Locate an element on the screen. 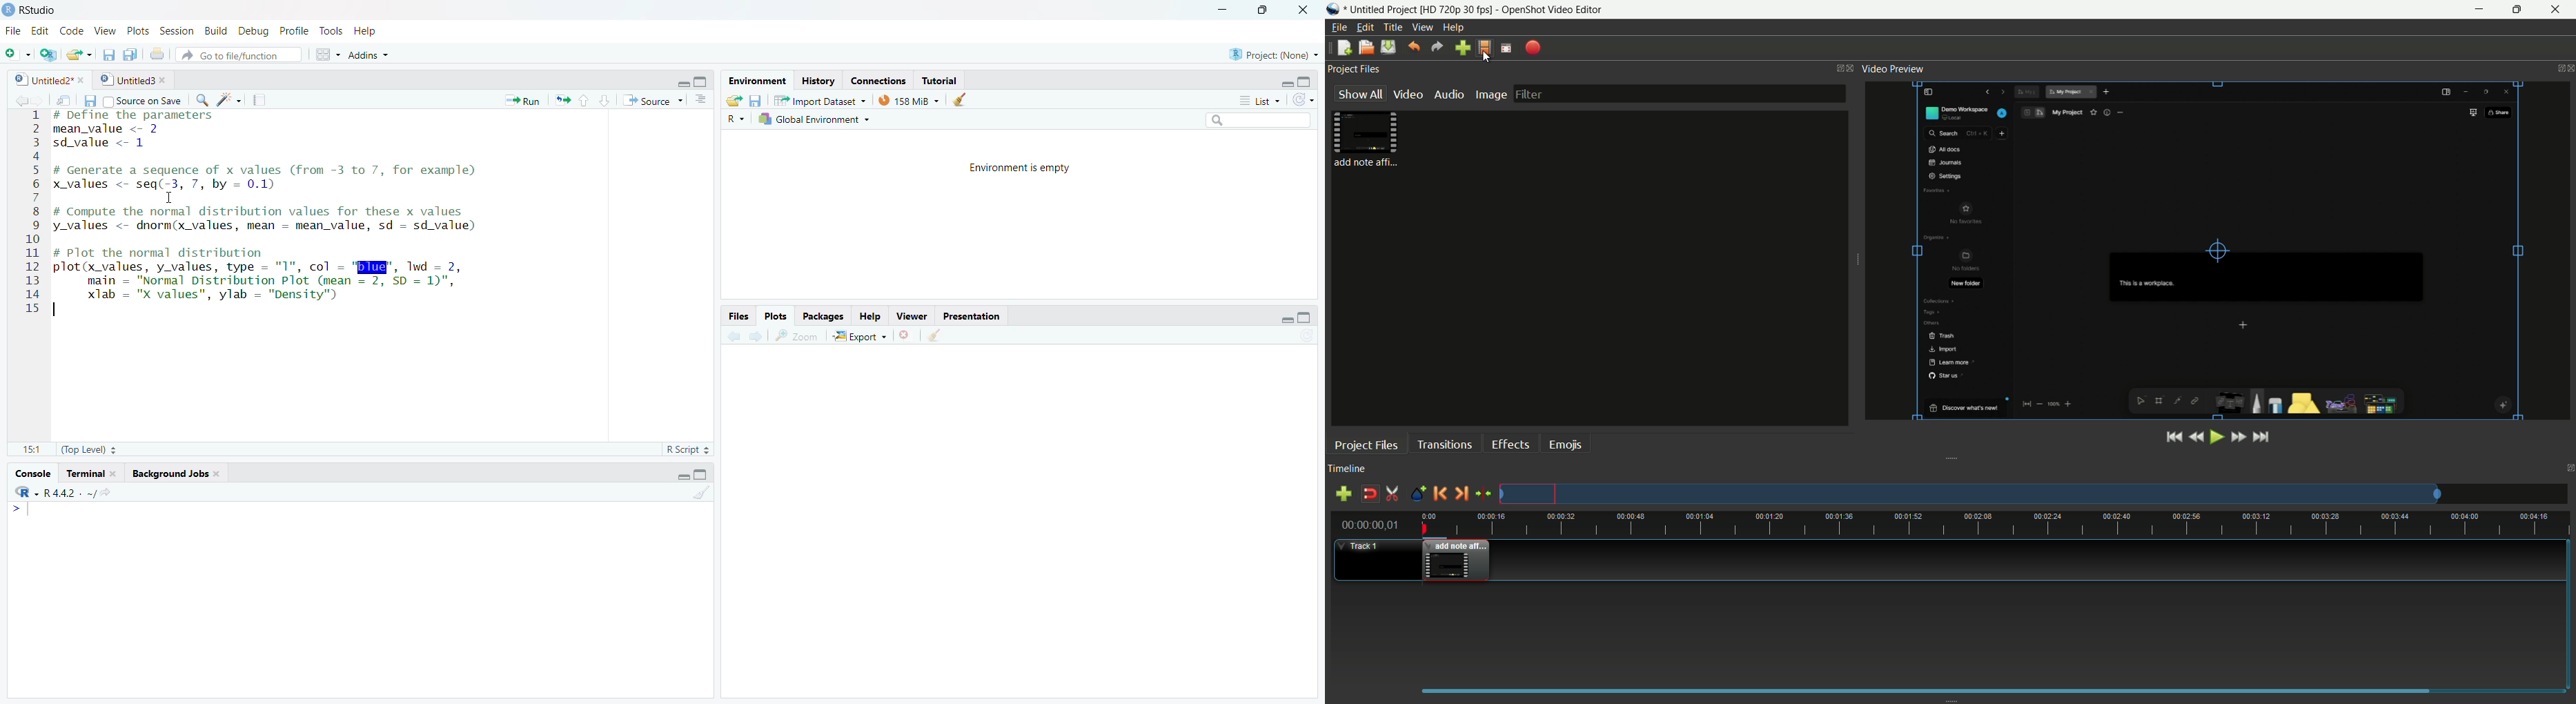  zoom is located at coordinates (801, 333).